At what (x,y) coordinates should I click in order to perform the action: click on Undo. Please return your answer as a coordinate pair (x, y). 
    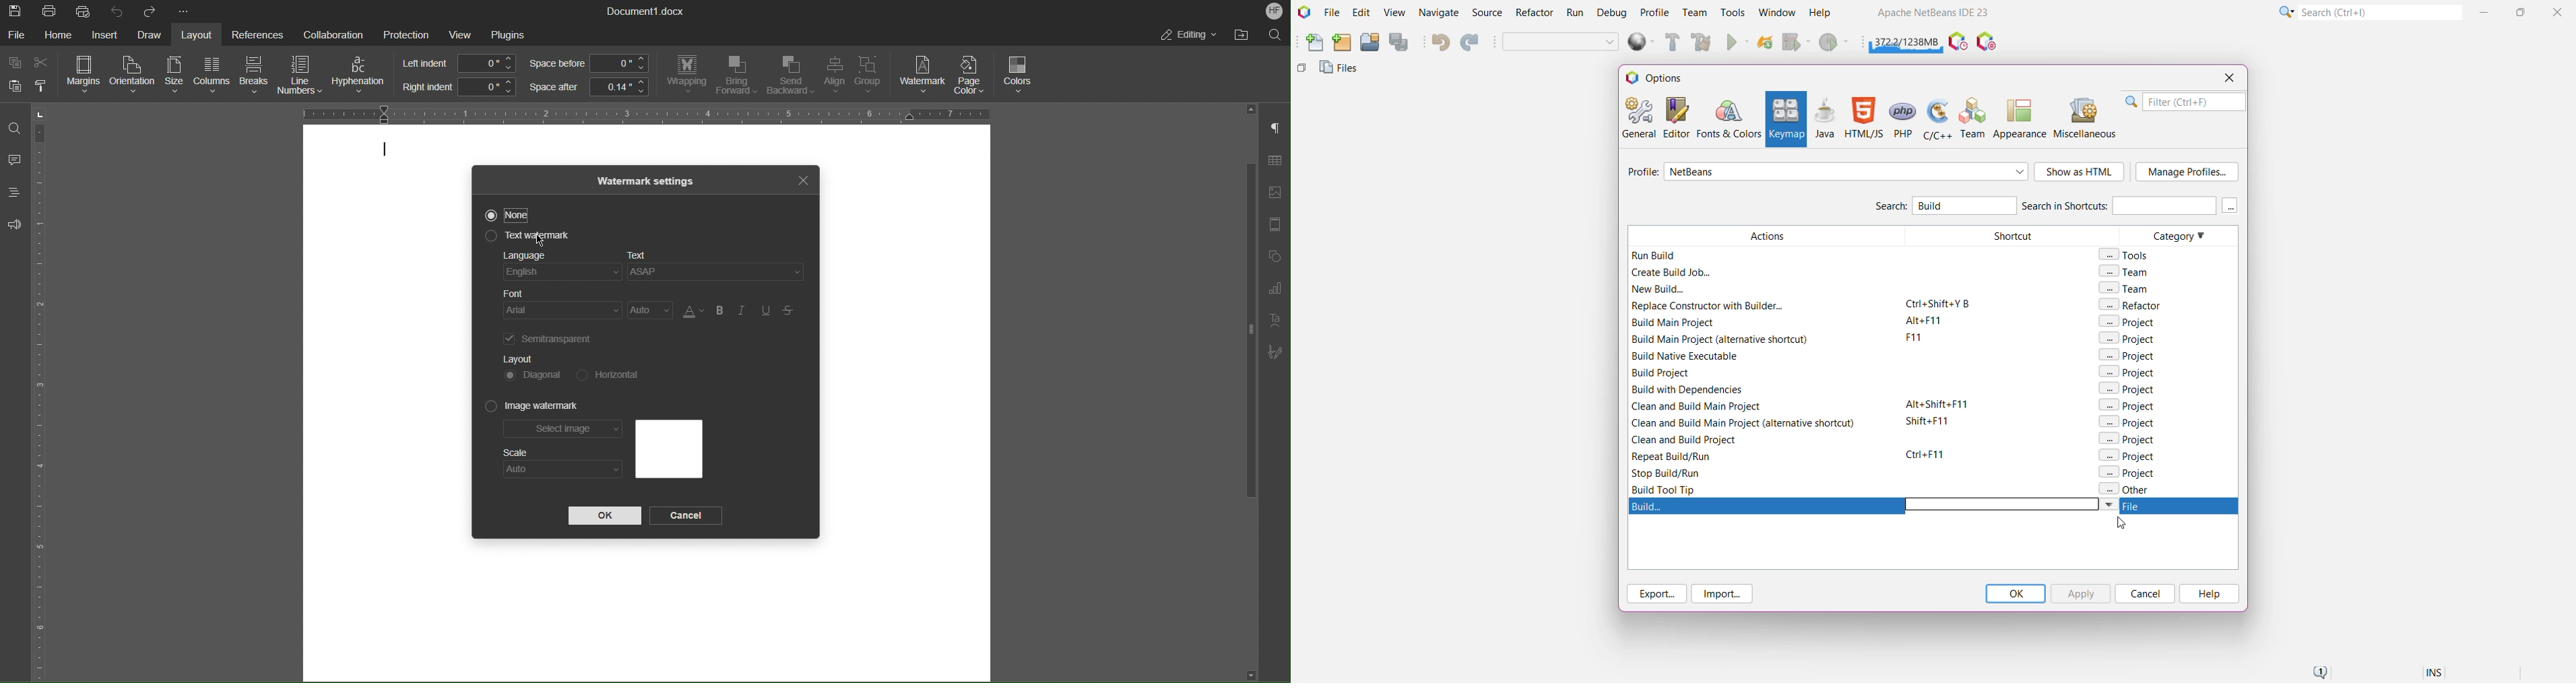
    Looking at the image, I should click on (1439, 42).